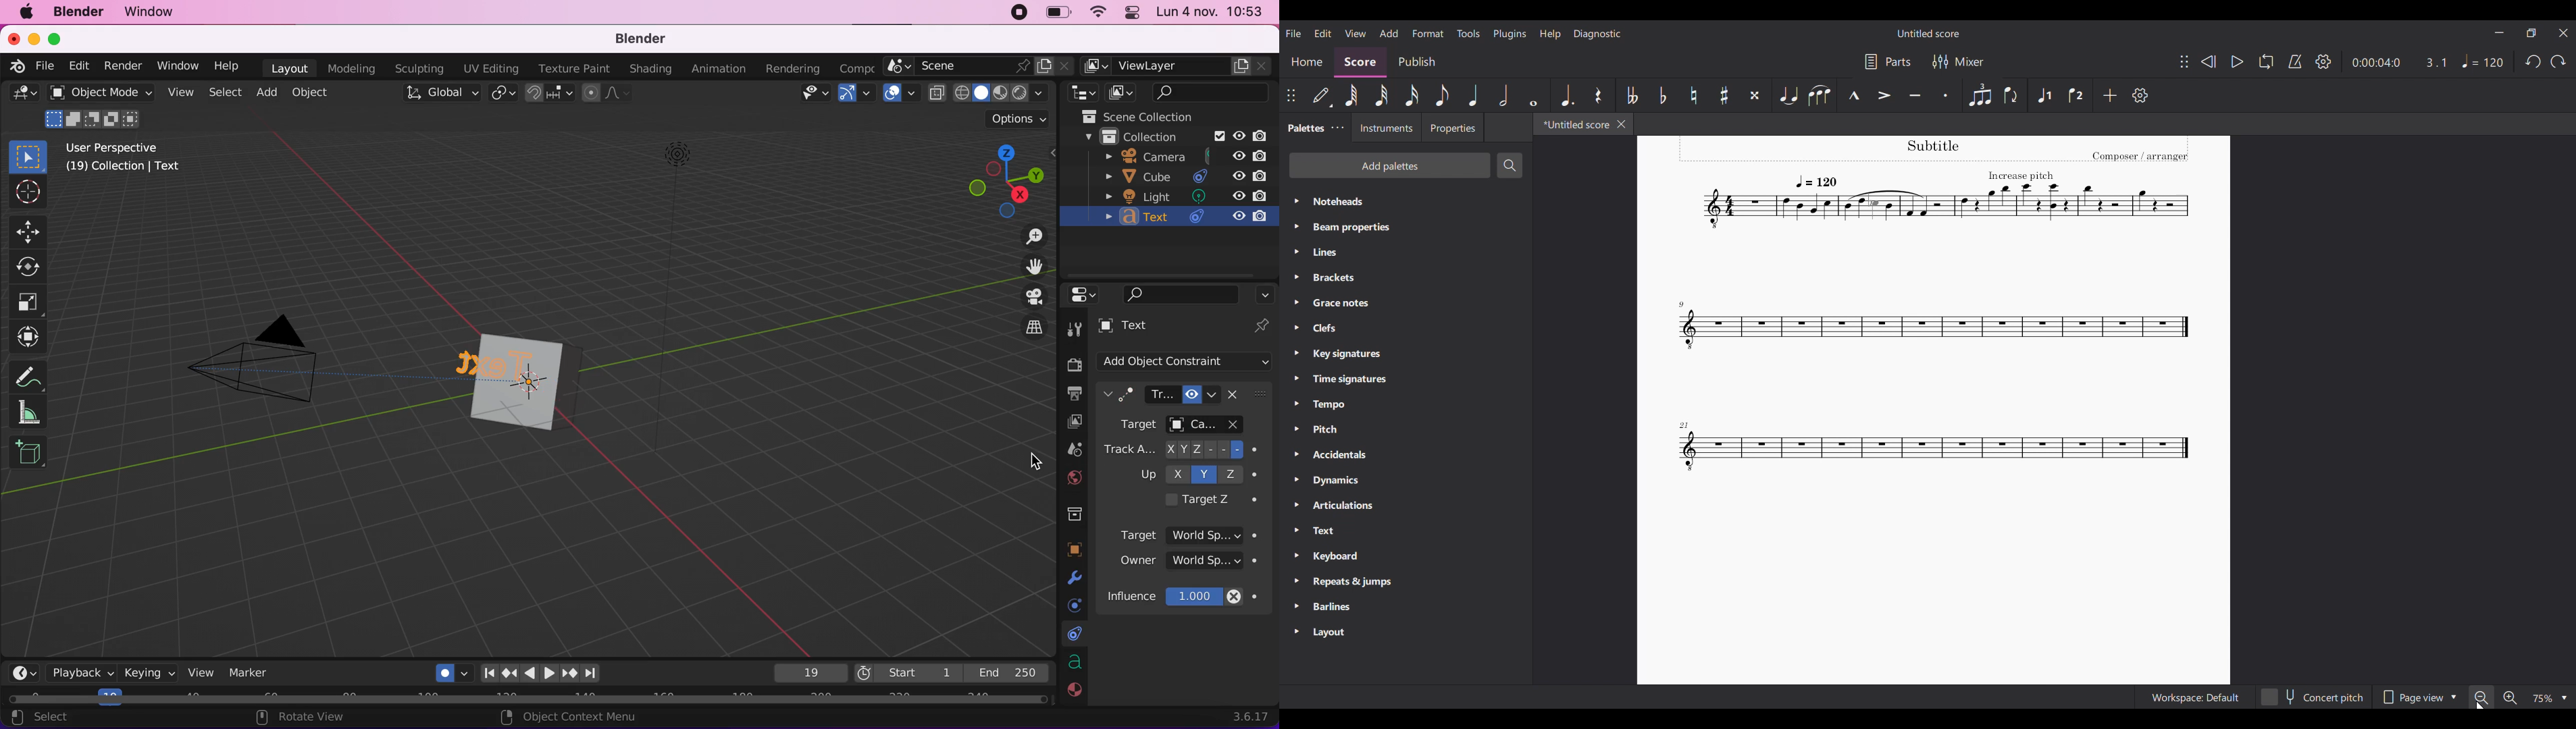  Describe the element at coordinates (1412, 95) in the screenshot. I see `16th note` at that location.